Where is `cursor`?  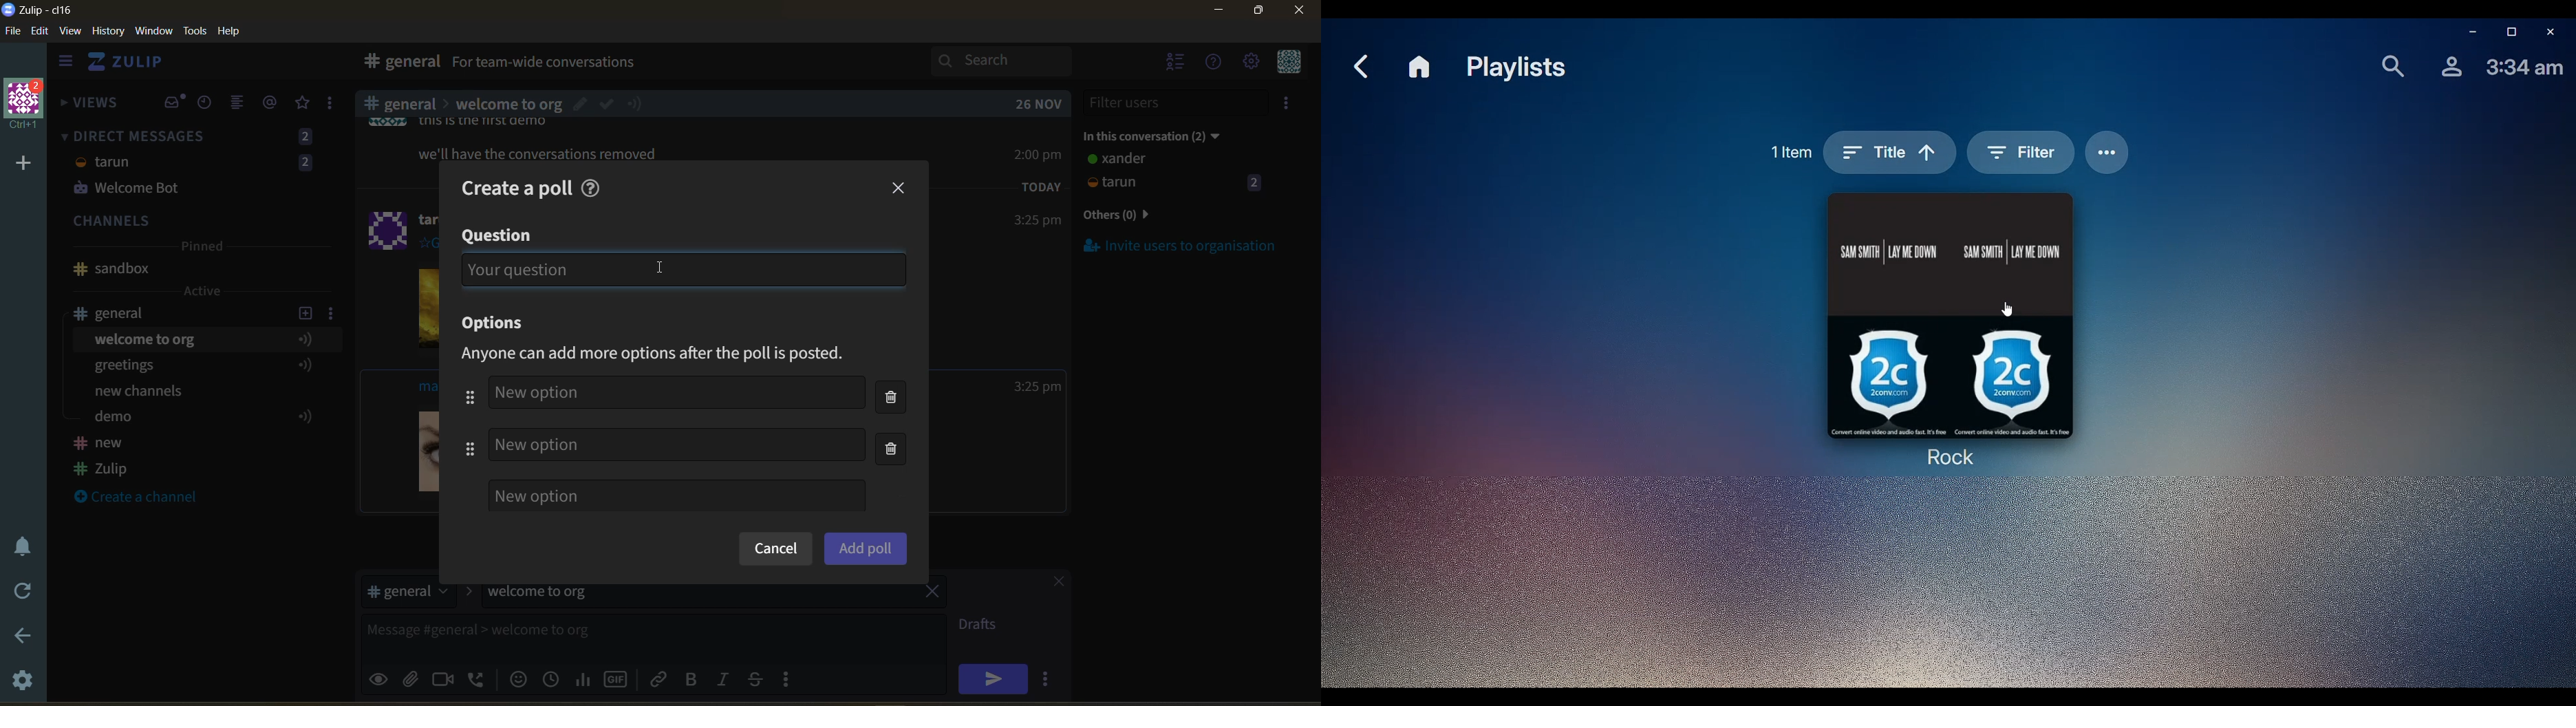
cursor is located at coordinates (2012, 309).